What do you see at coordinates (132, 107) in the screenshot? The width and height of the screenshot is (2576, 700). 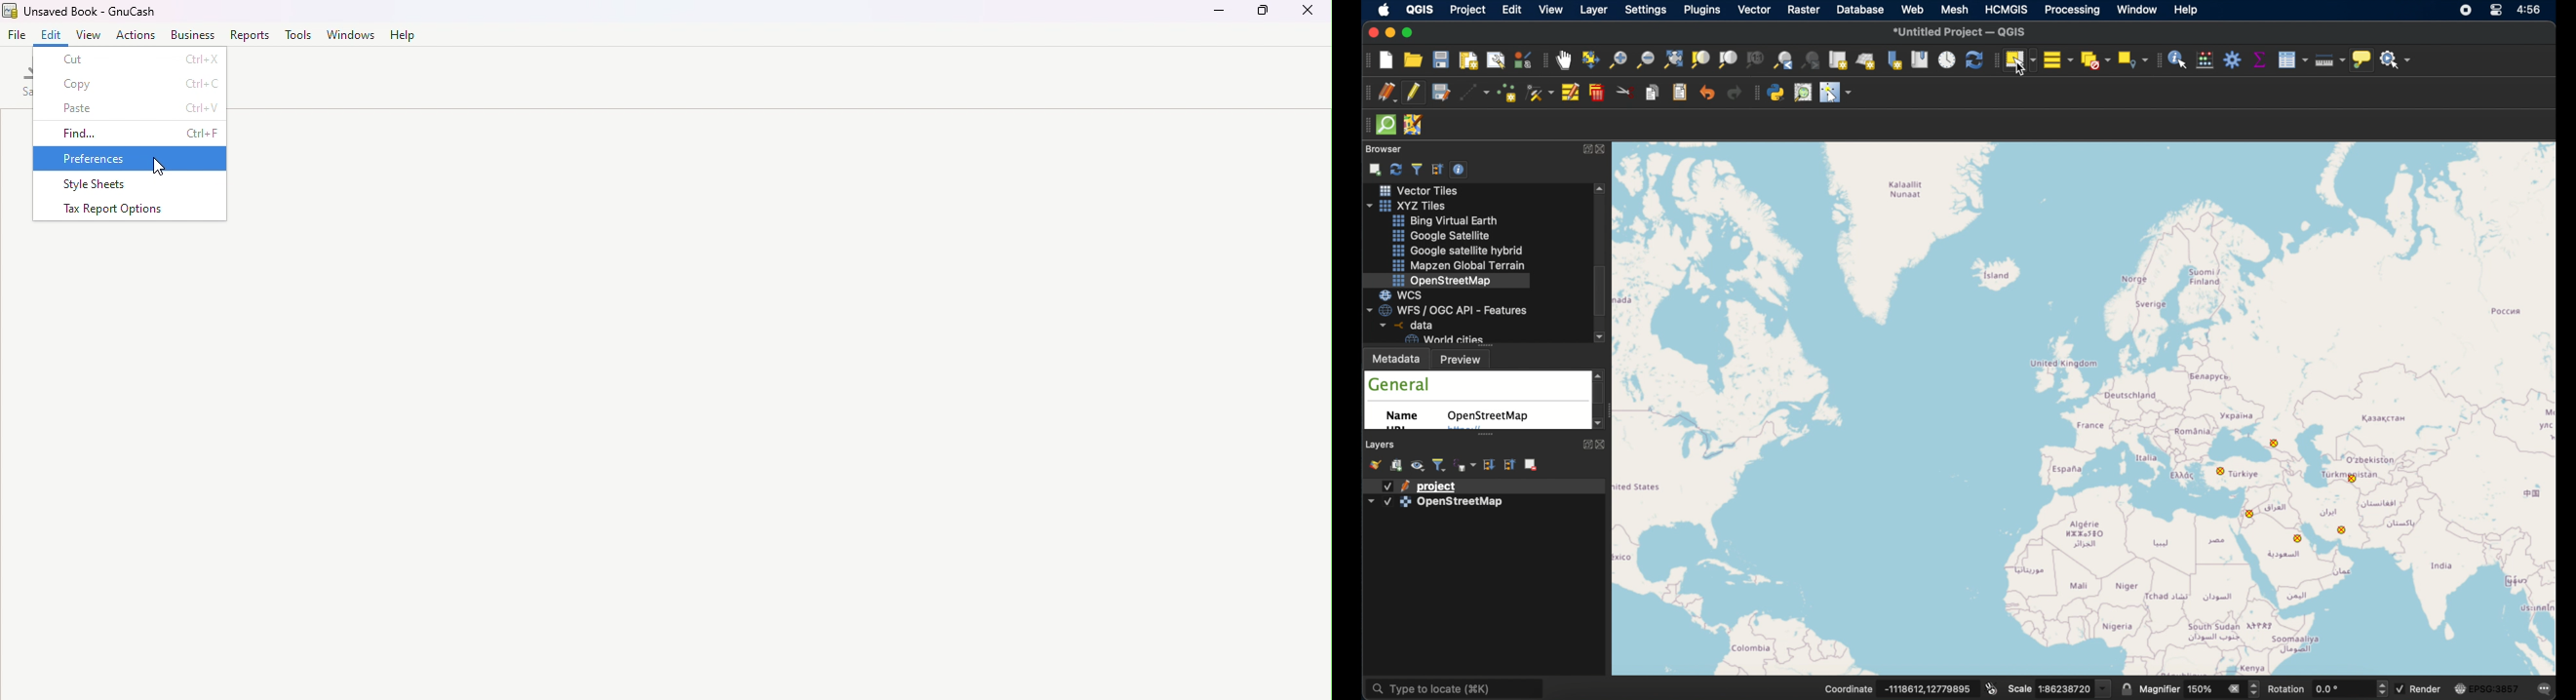 I see `Paste` at bounding box center [132, 107].